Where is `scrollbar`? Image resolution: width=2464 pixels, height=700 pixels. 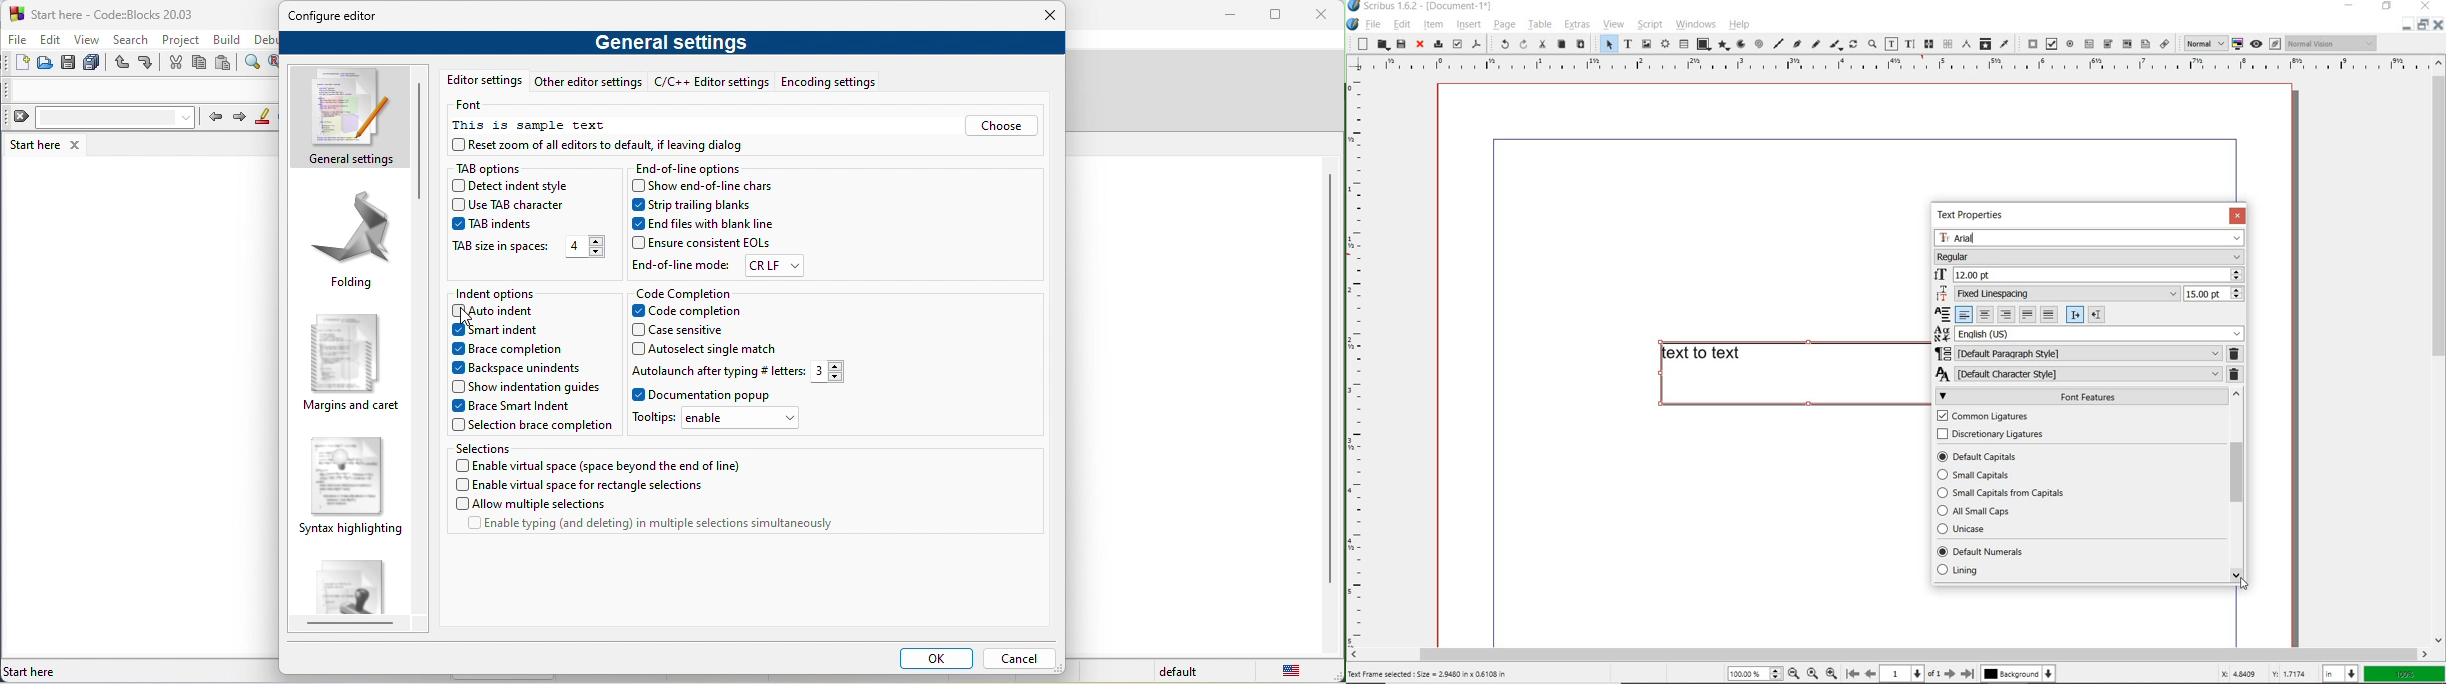
scrollbar is located at coordinates (1889, 654).